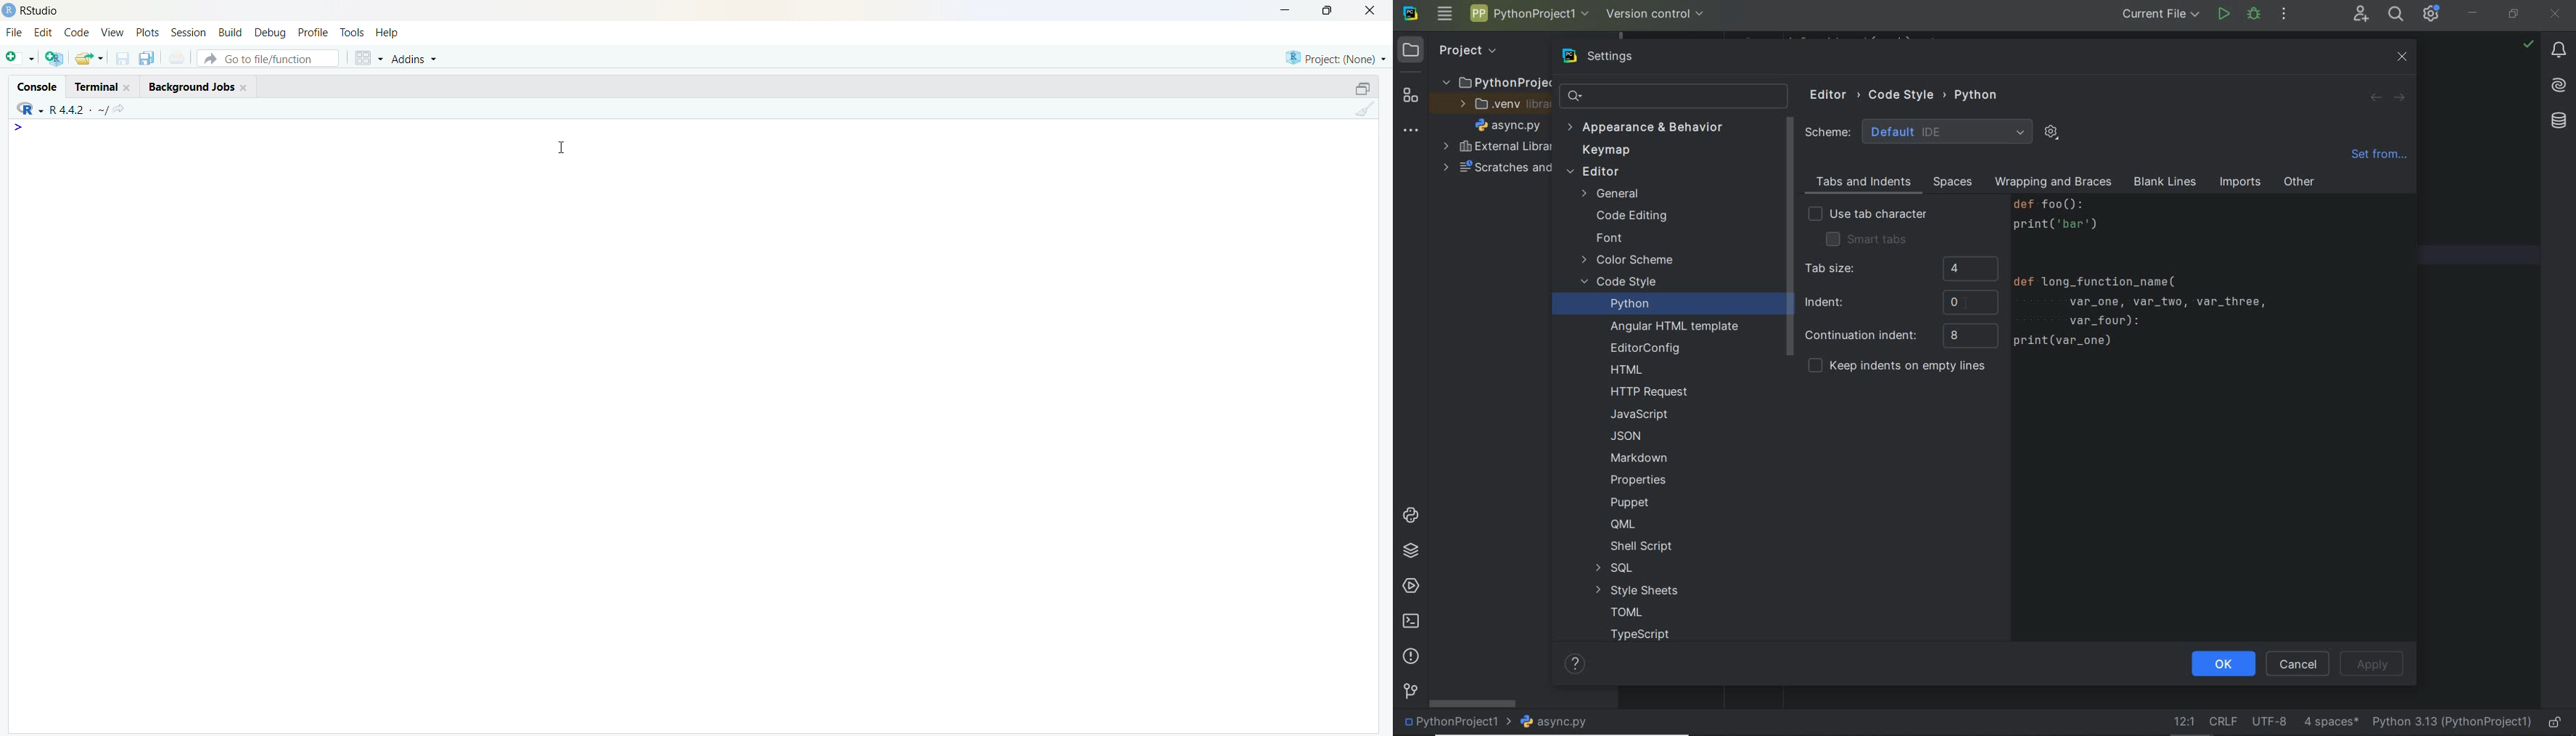 The image size is (2576, 756). What do you see at coordinates (2555, 85) in the screenshot?
I see `AI Assistant` at bounding box center [2555, 85].